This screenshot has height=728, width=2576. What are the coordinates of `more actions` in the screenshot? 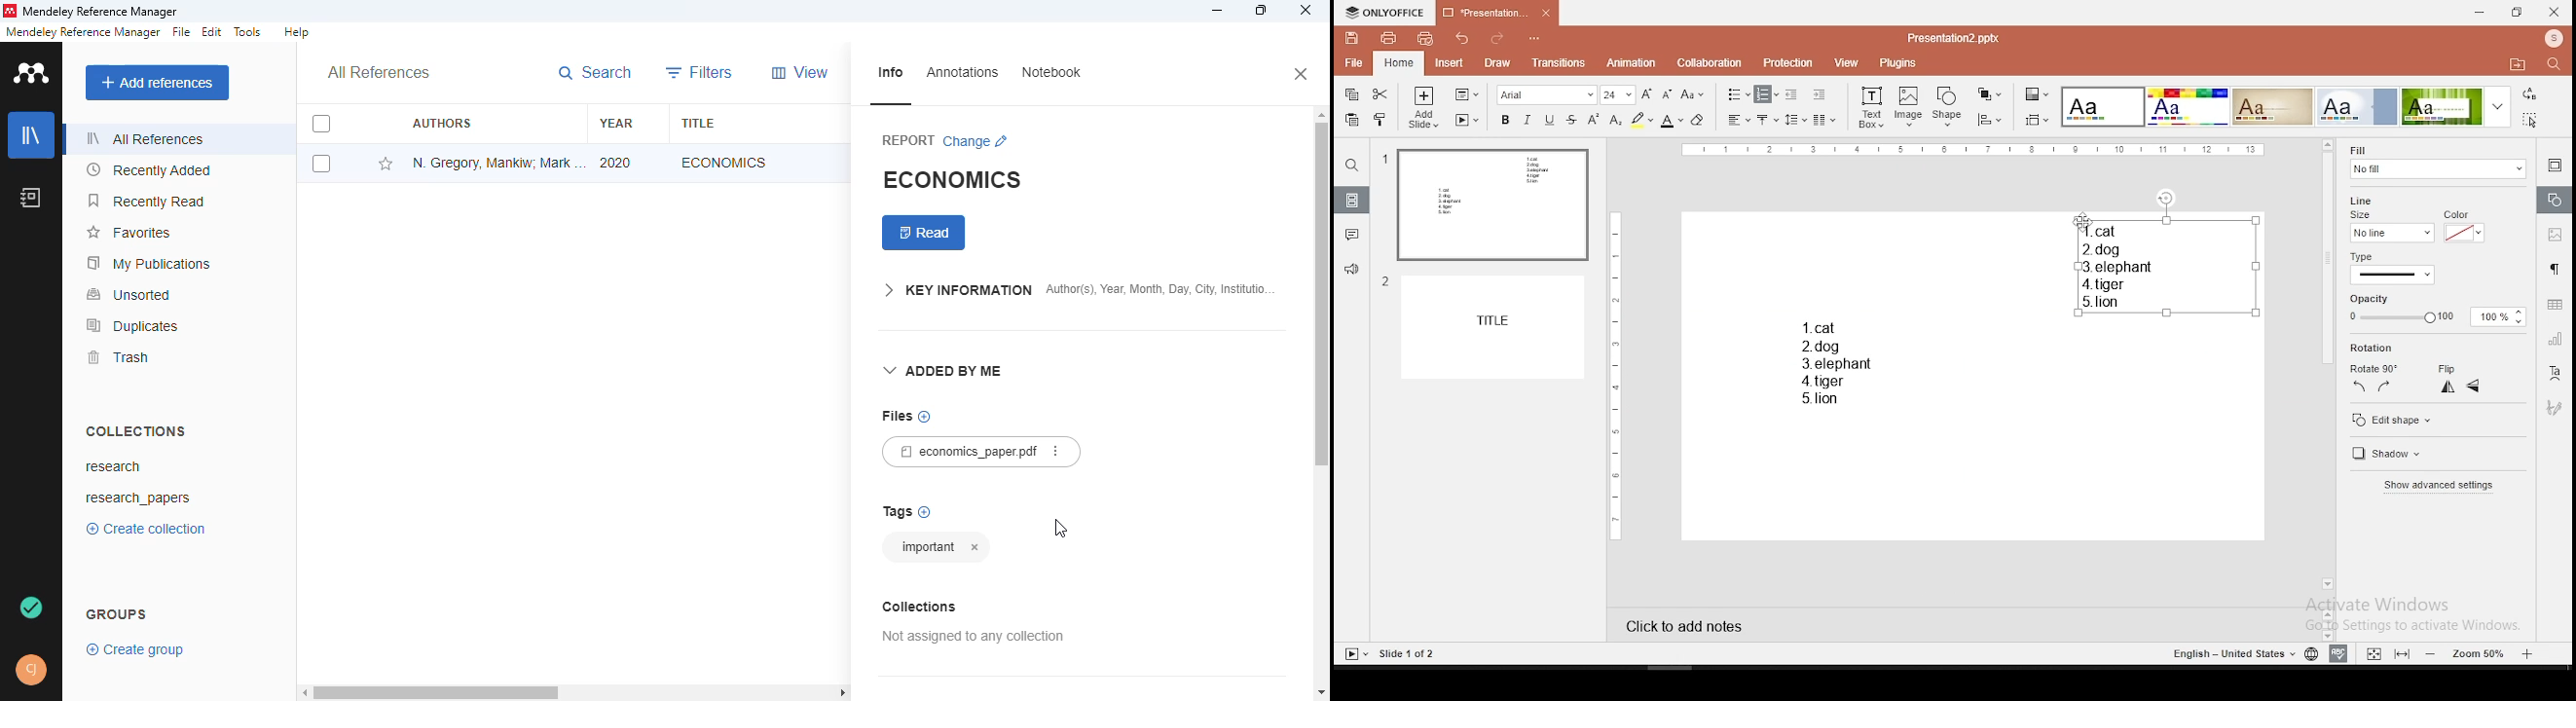 It's located at (1055, 451).